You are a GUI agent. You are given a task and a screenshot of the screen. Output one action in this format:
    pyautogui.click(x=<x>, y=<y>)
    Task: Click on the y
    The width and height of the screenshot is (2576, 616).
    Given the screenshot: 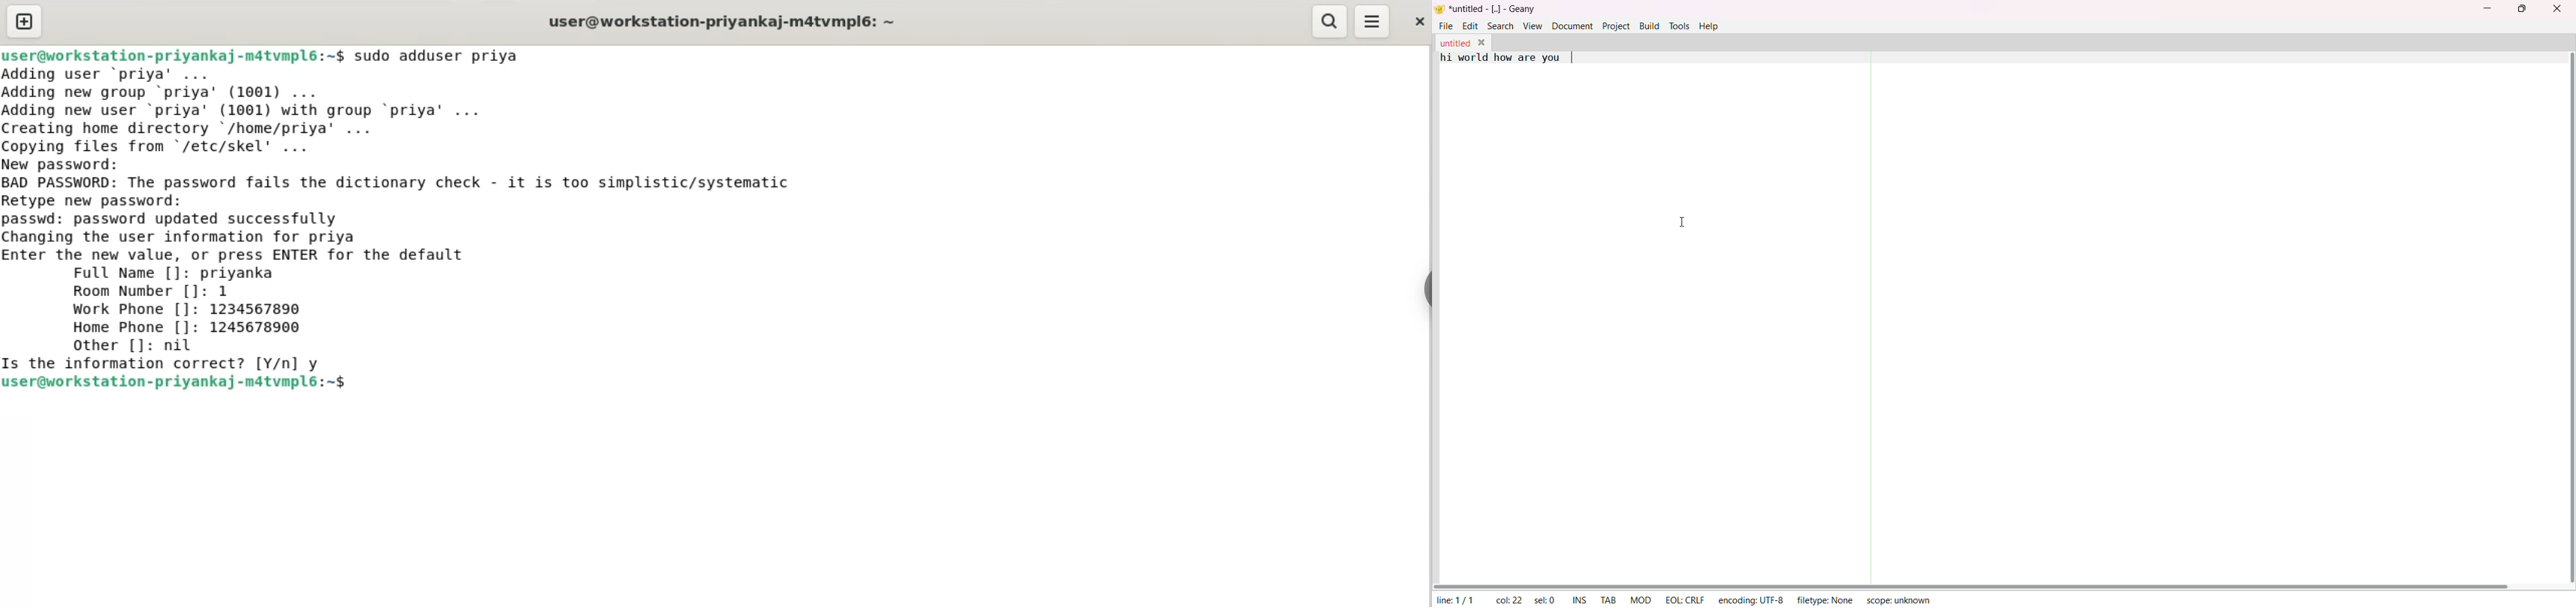 What is the action you would take?
    pyautogui.click(x=317, y=361)
    